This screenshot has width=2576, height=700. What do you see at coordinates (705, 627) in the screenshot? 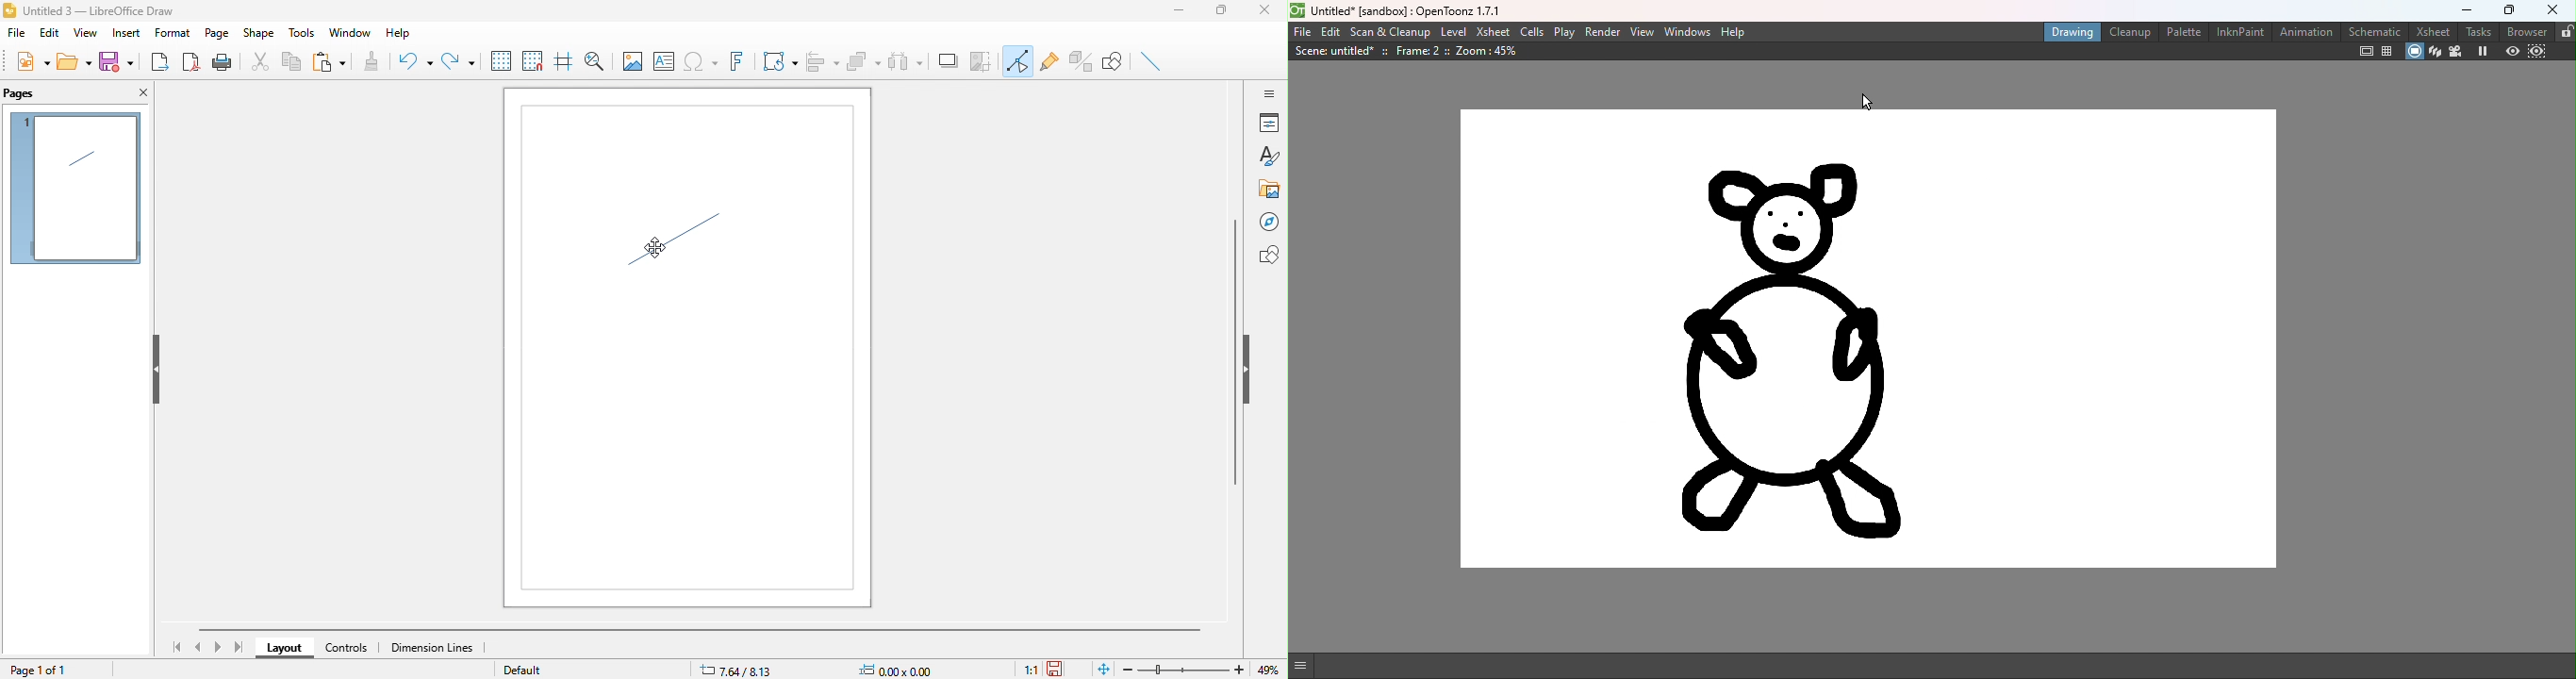
I see `horizontal scroll bar` at bounding box center [705, 627].